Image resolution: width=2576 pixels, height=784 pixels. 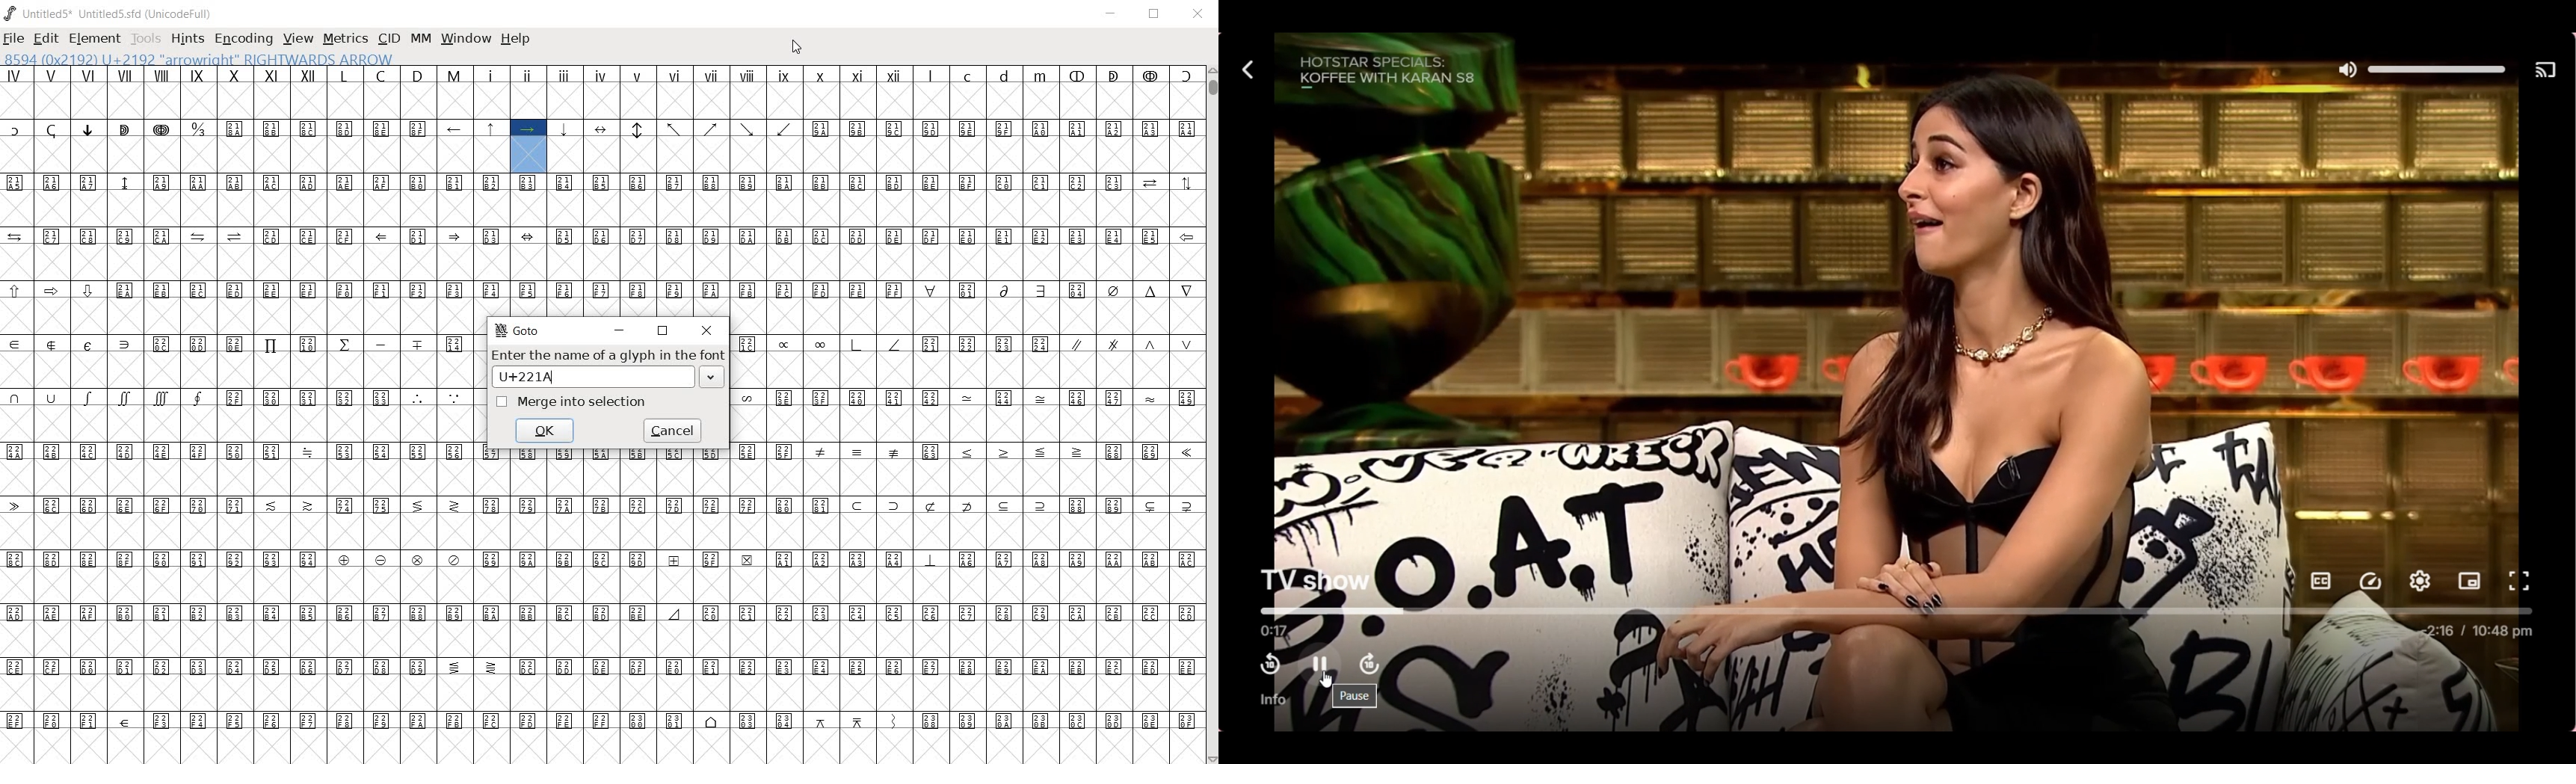 What do you see at coordinates (1321, 664) in the screenshot?
I see `Click to pause` at bounding box center [1321, 664].